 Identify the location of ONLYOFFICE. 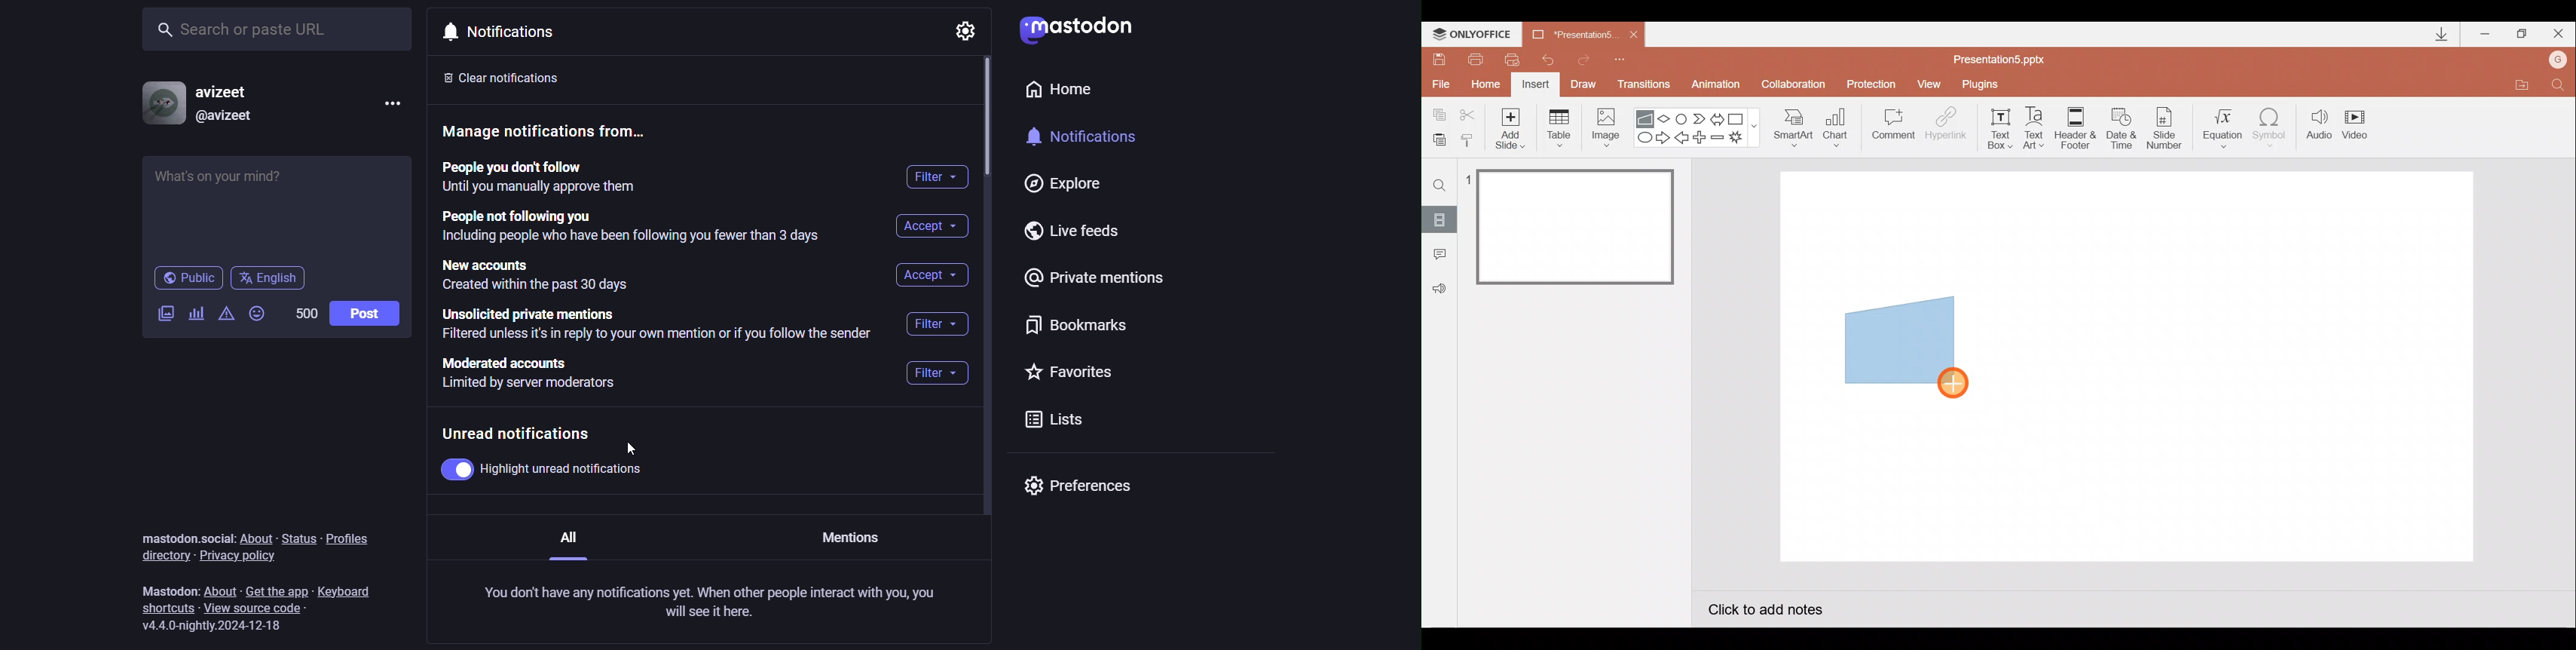
(1474, 32).